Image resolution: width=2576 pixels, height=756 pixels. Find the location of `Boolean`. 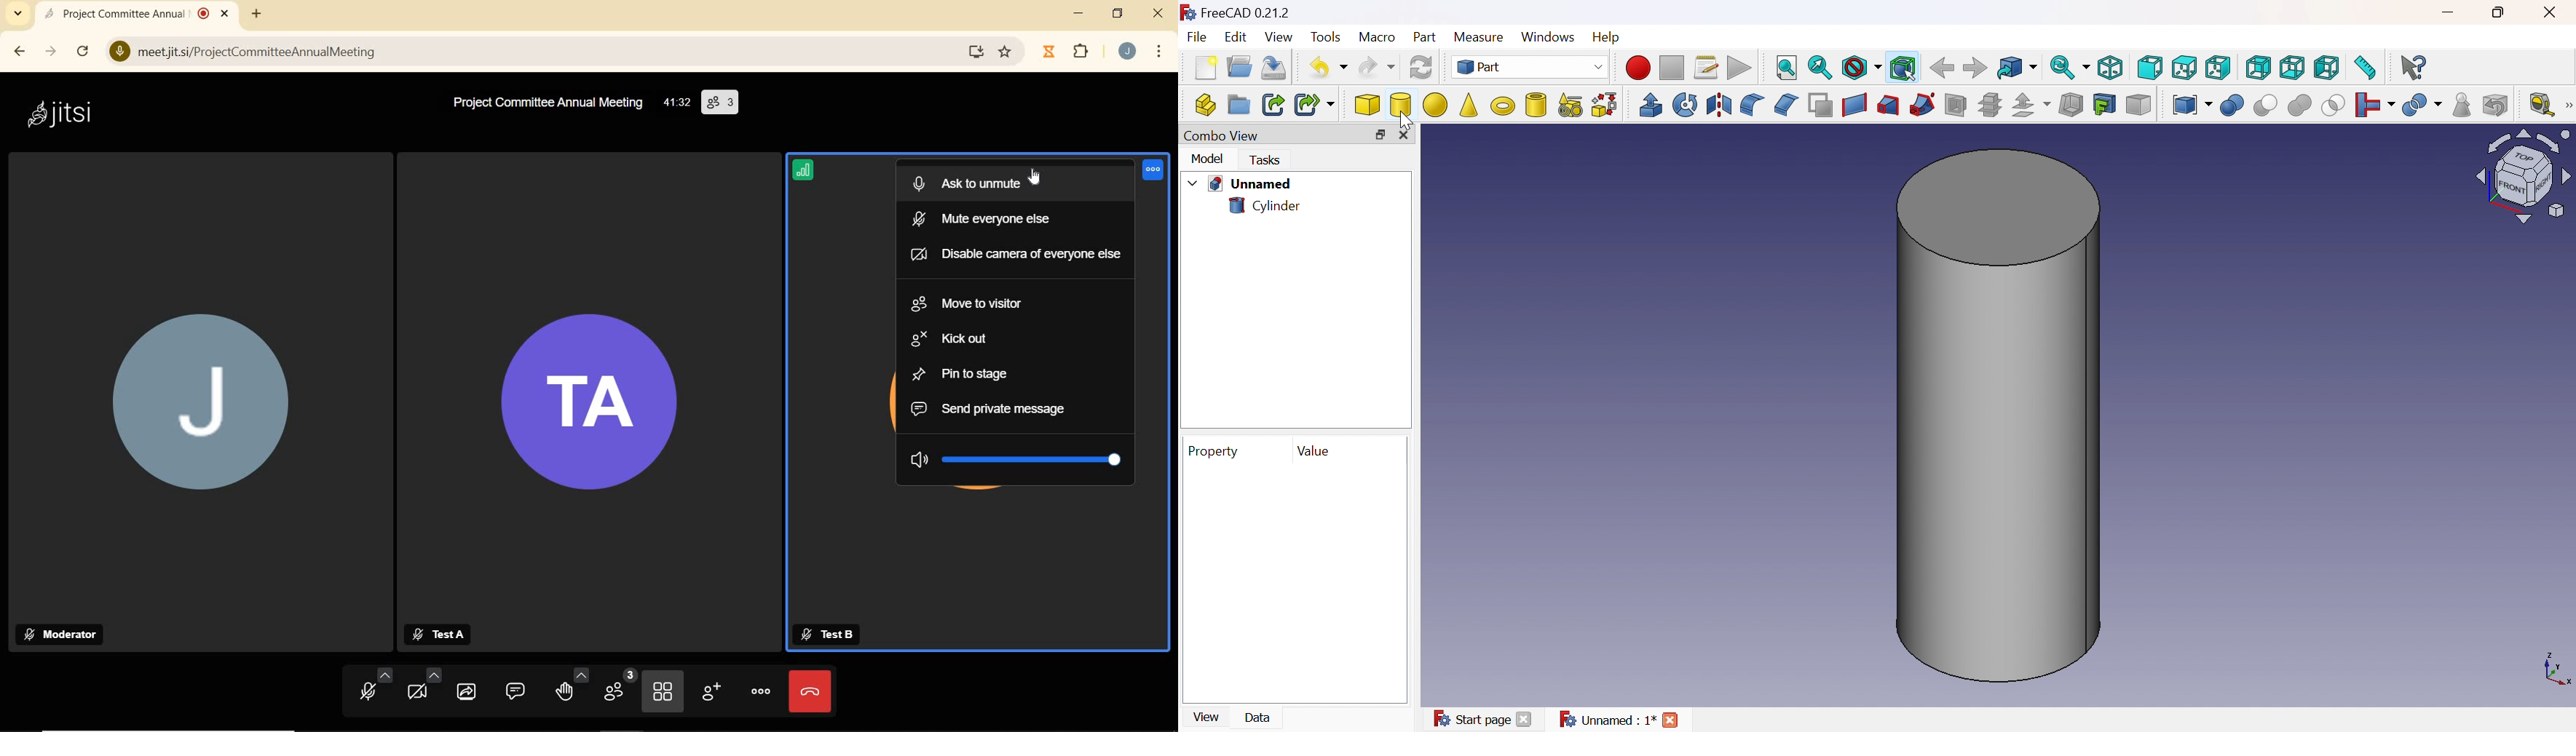

Boolean is located at coordinates (2233, 107).